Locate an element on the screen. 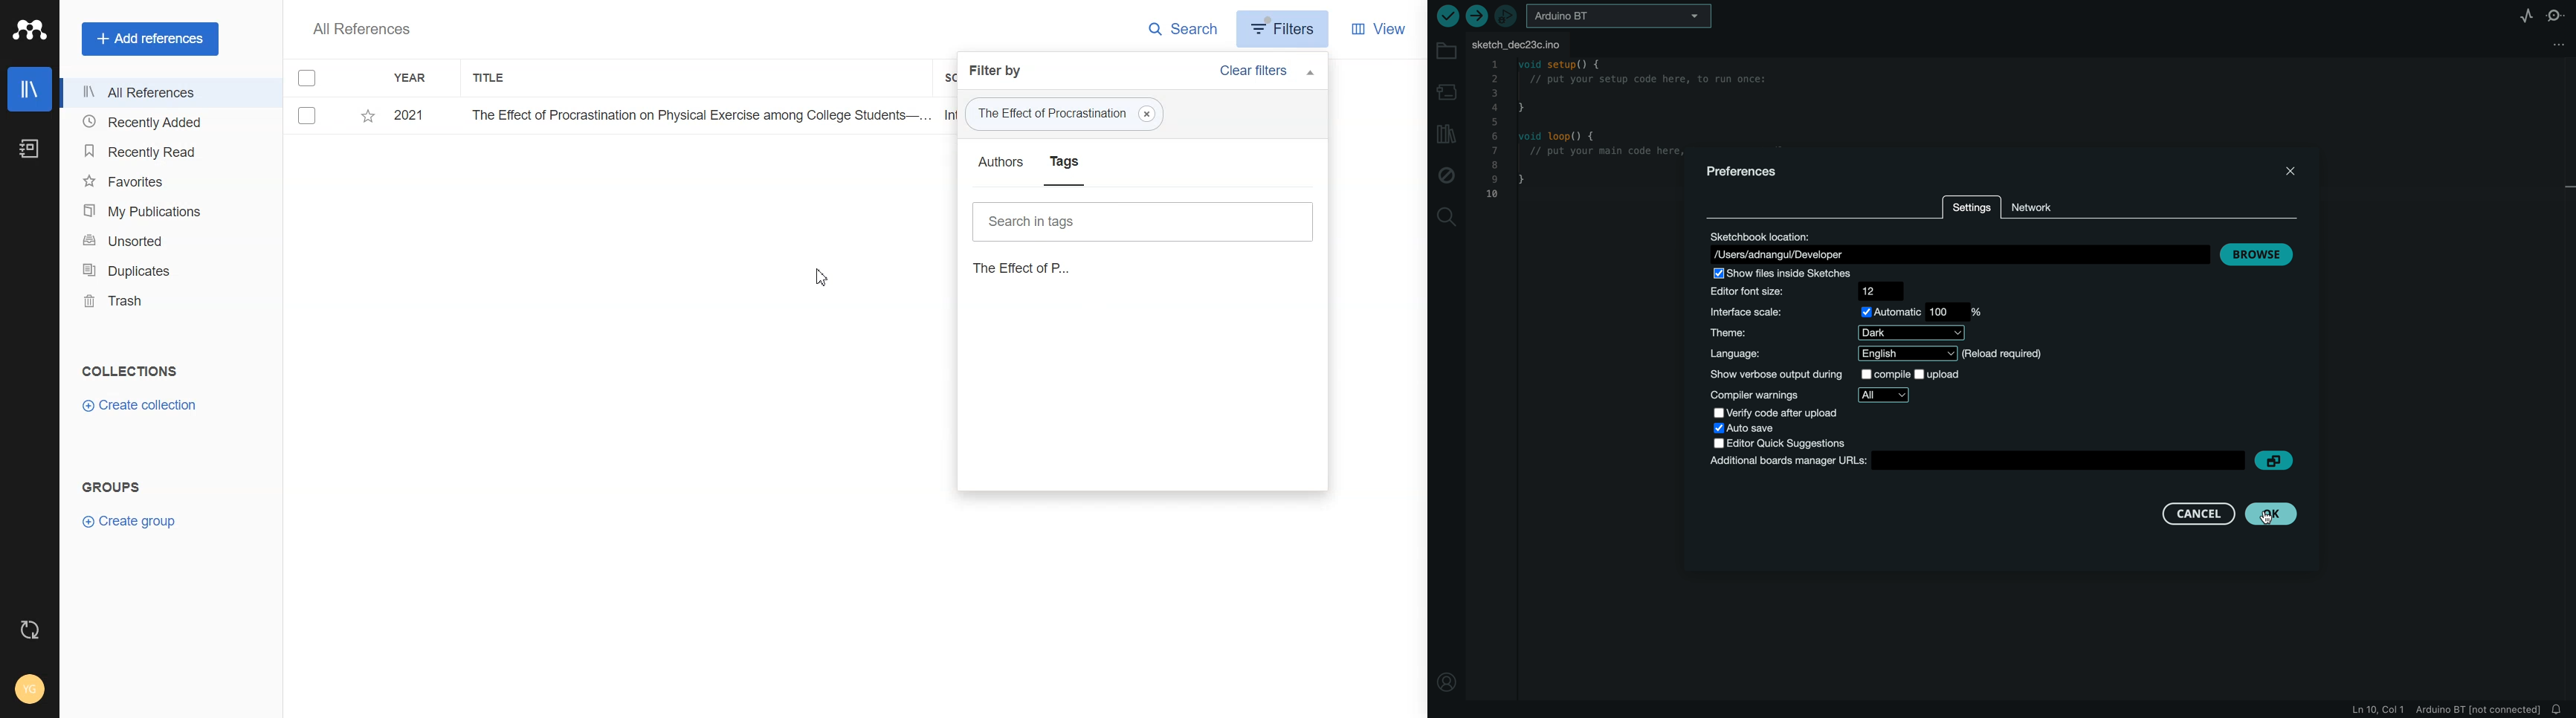 This screenshot has height=728, width=2576. Checkmarks is located at coordinates (309, 78).